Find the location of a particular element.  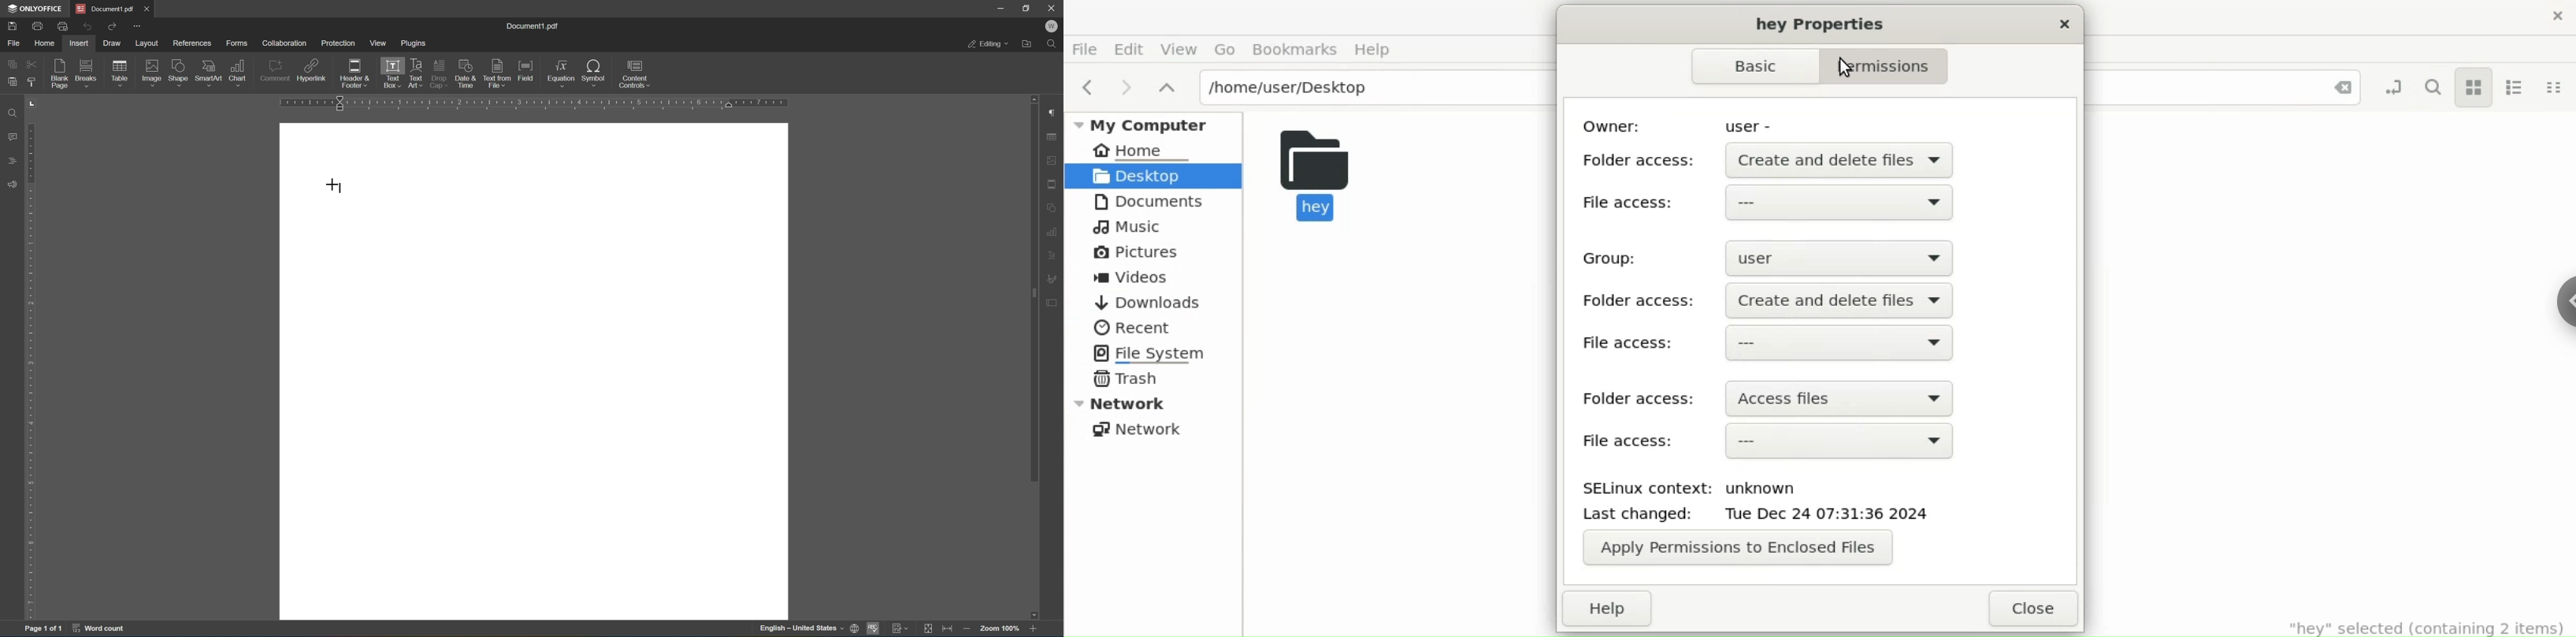

Print is located at coordinates (38, 26).